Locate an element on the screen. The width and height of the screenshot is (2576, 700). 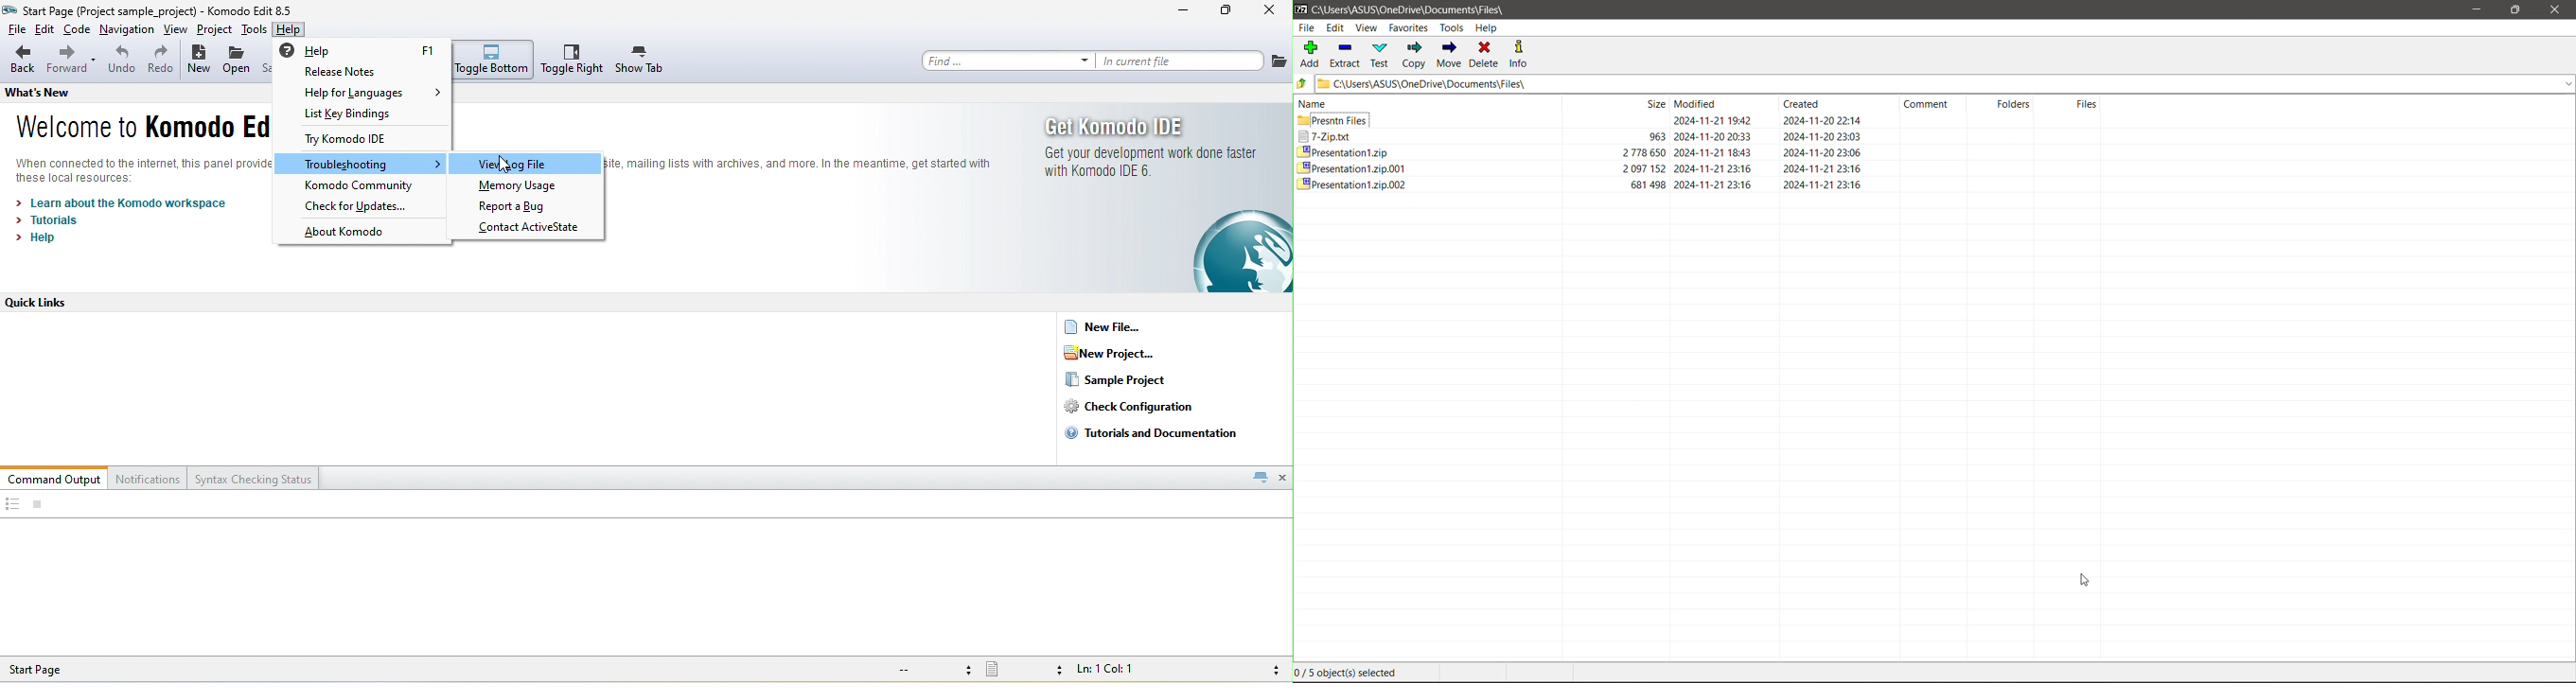
Restore Down is located at coordinates (2517, 10).